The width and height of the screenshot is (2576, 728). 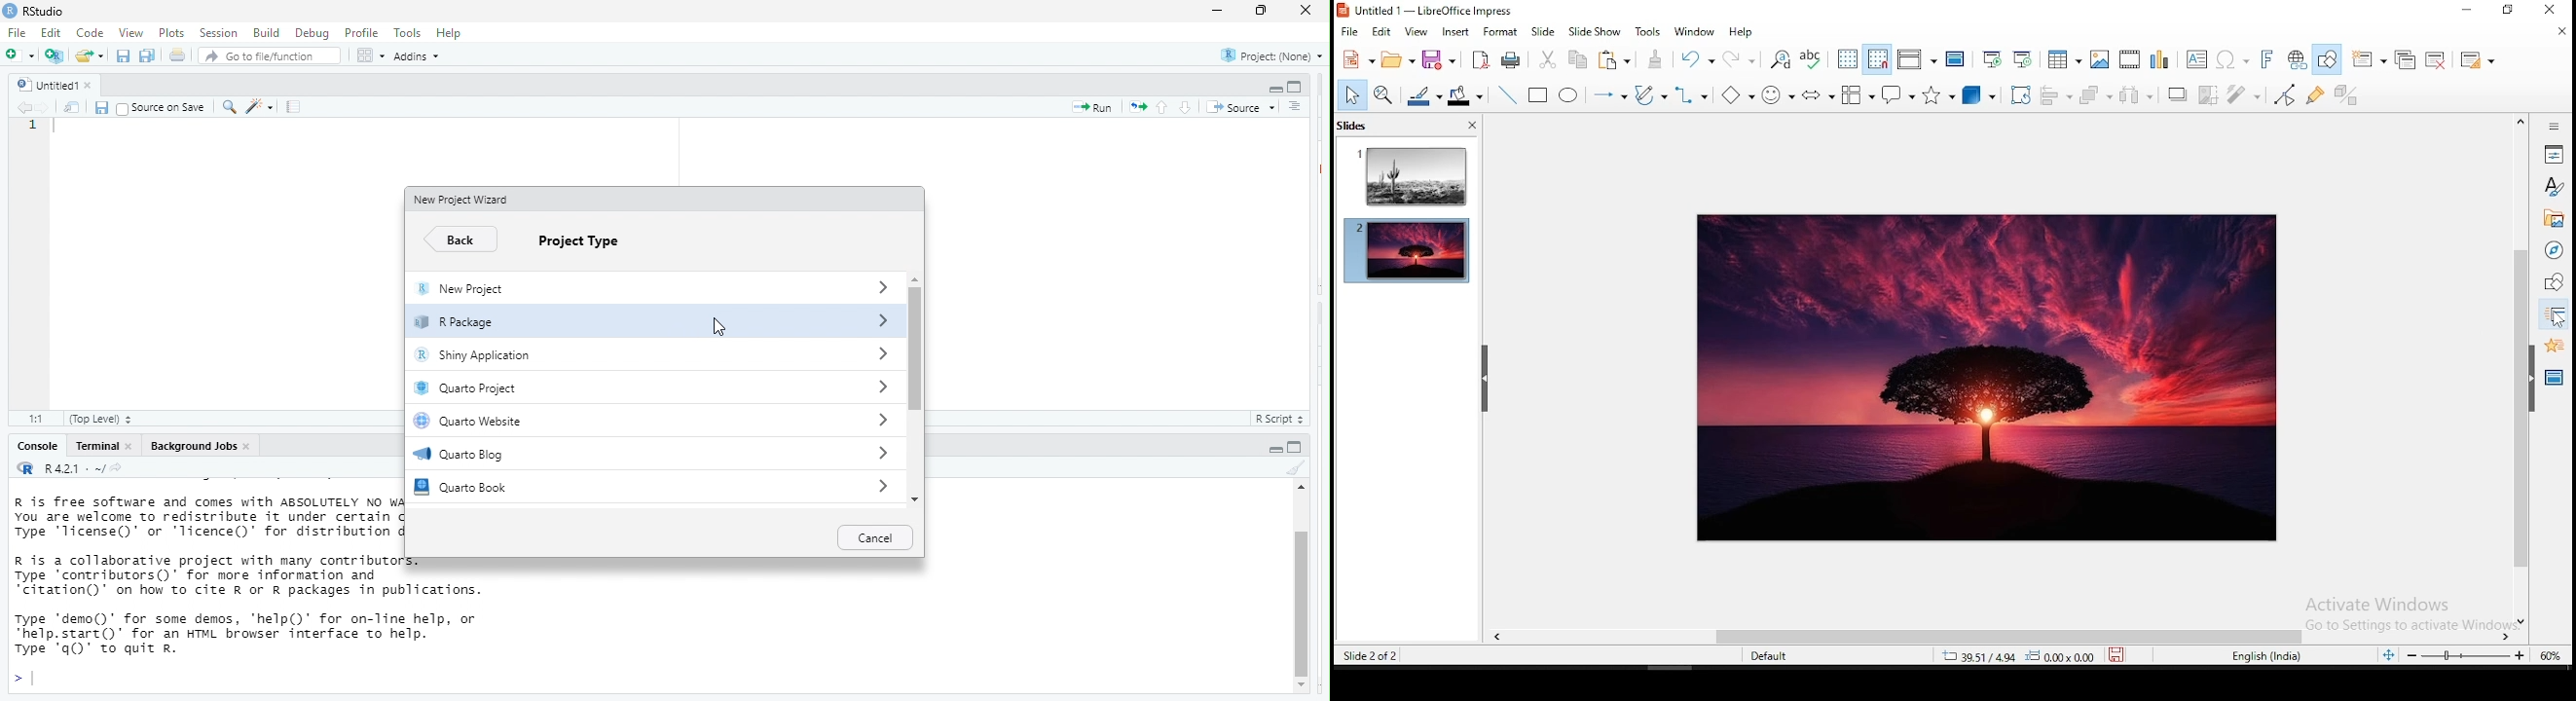 What do you see at coordinates (917, 500) in the screenshot?
I see `scroll down` at bounding box center [917, 500].